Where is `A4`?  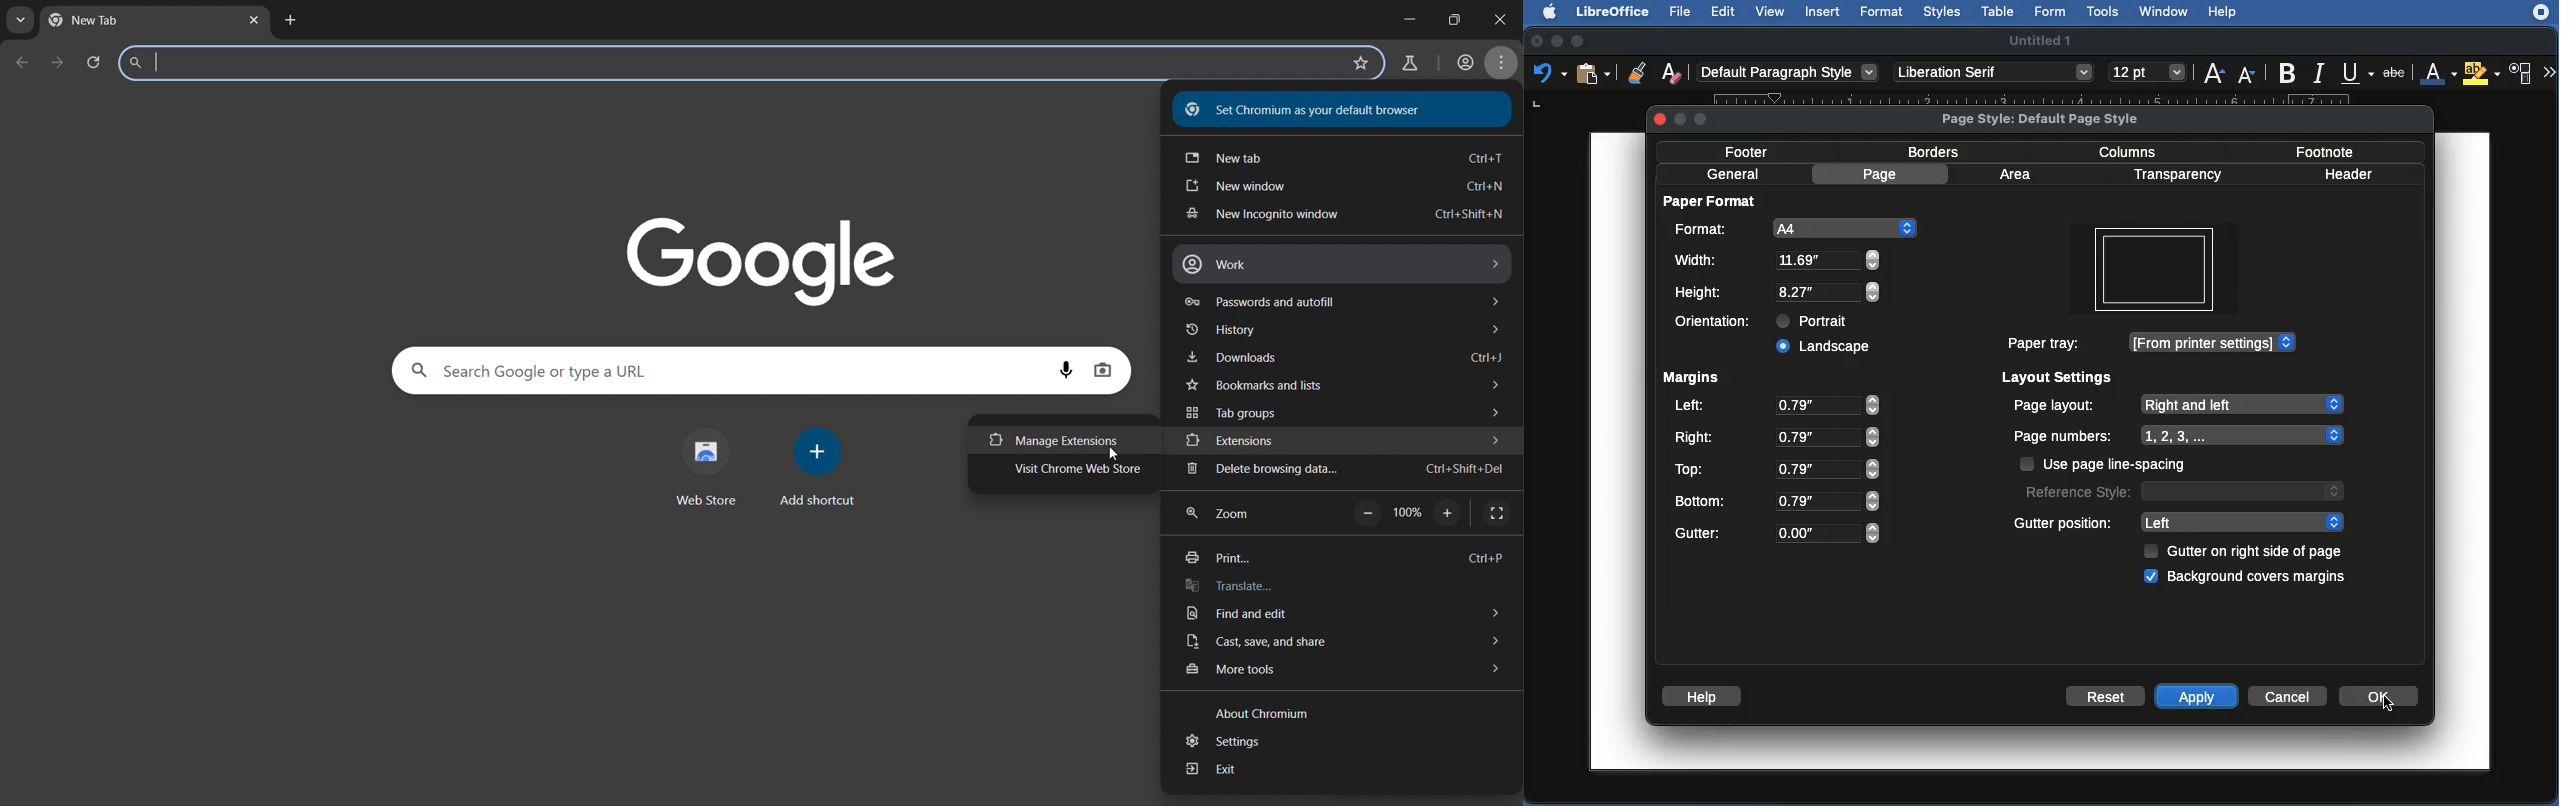
A4 is located at coordinates (1844, 226).